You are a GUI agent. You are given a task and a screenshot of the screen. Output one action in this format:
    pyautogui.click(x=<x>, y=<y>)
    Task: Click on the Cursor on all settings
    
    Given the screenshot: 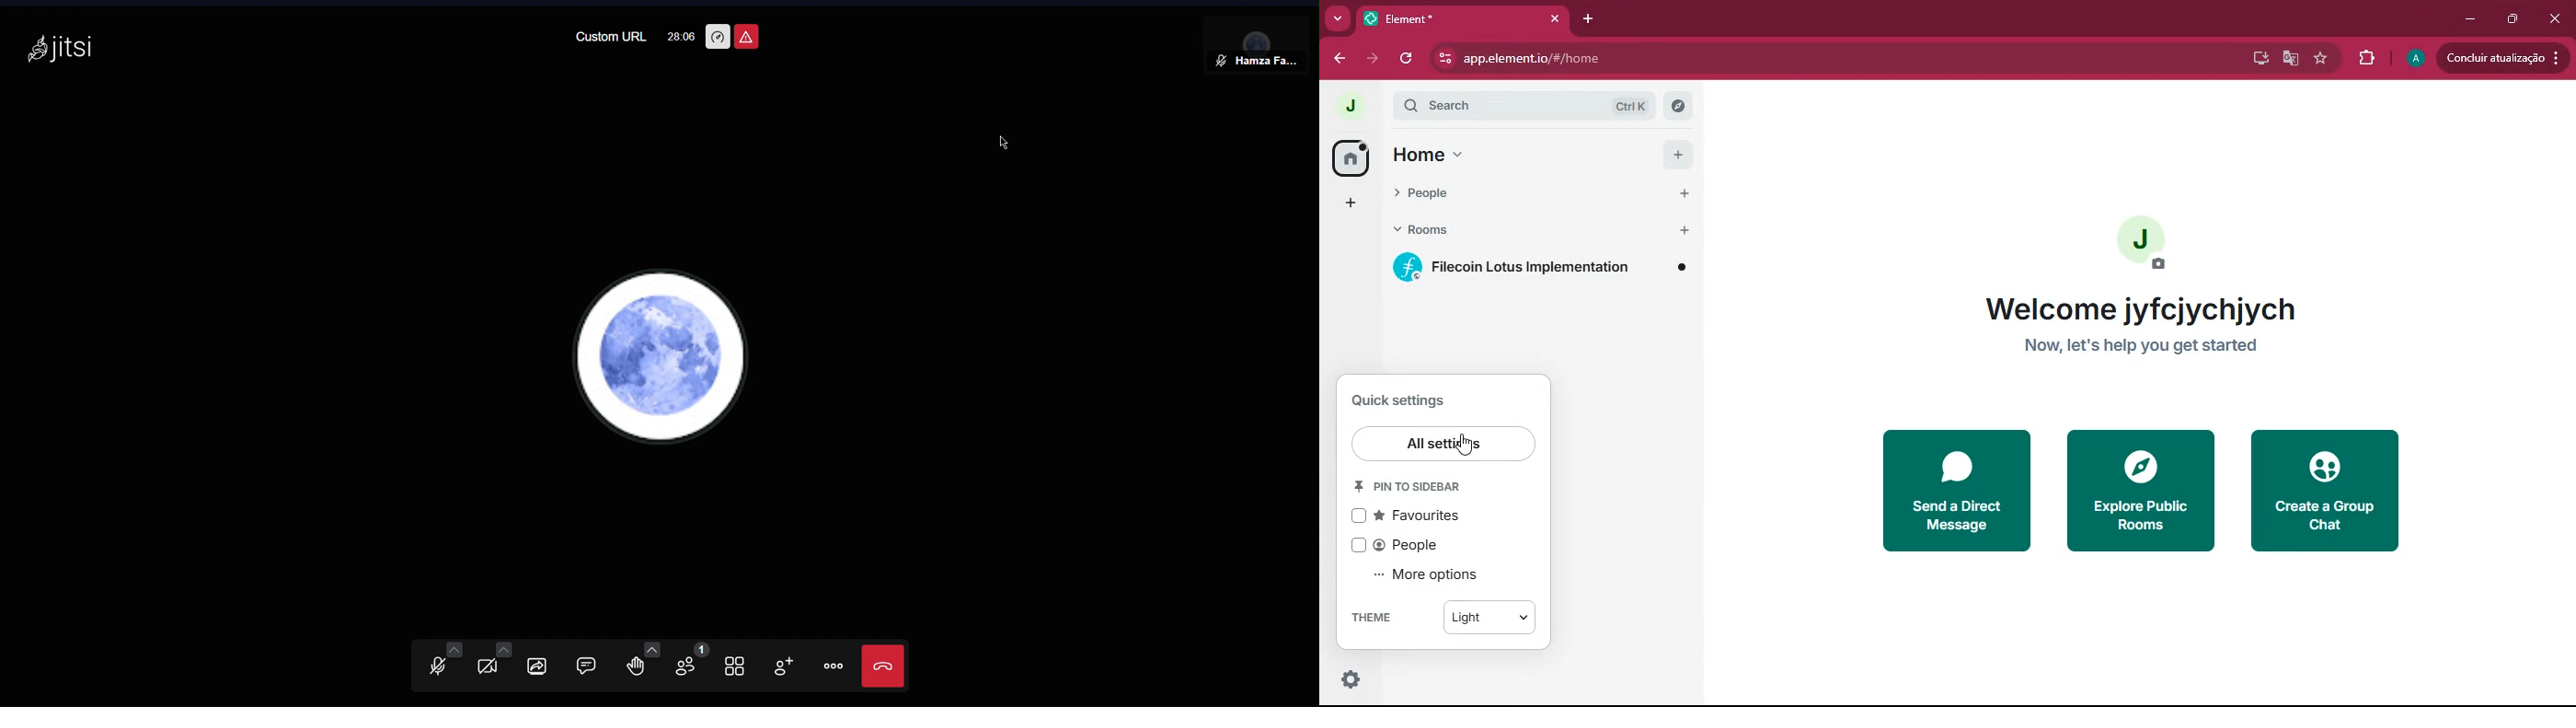 What is the action you would take?
    pyautogui.click(x=1445, y=445)
    